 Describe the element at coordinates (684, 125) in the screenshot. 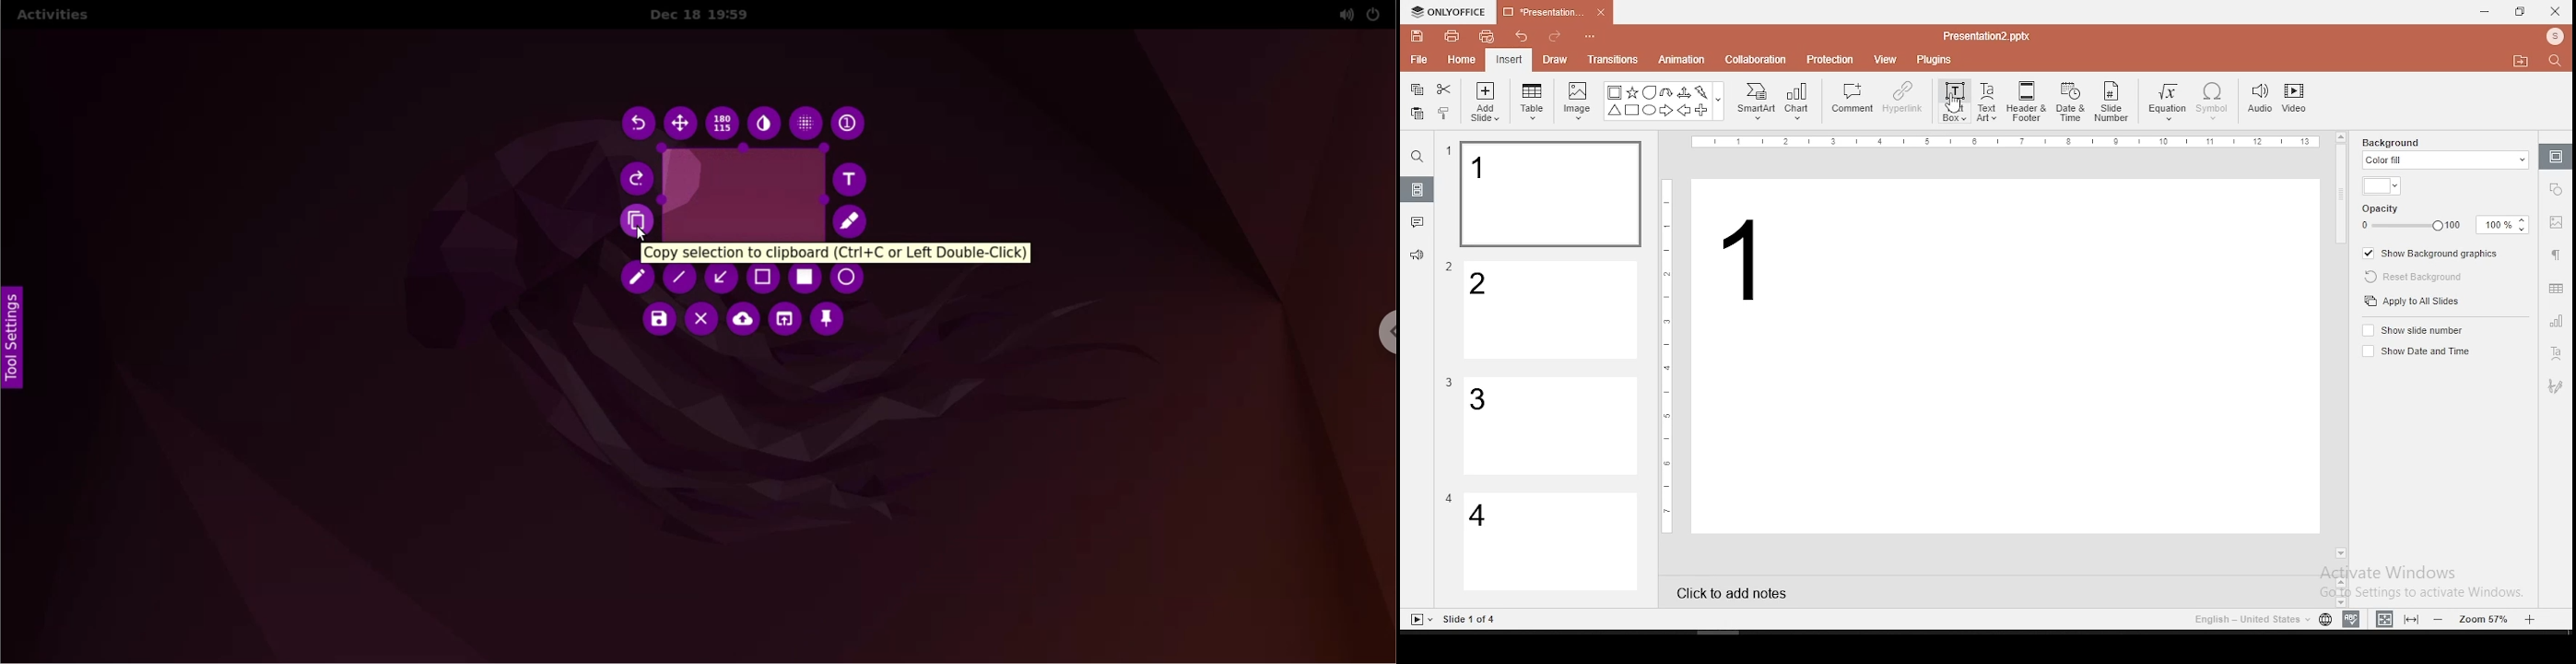

I see `move selection area ` at that location.